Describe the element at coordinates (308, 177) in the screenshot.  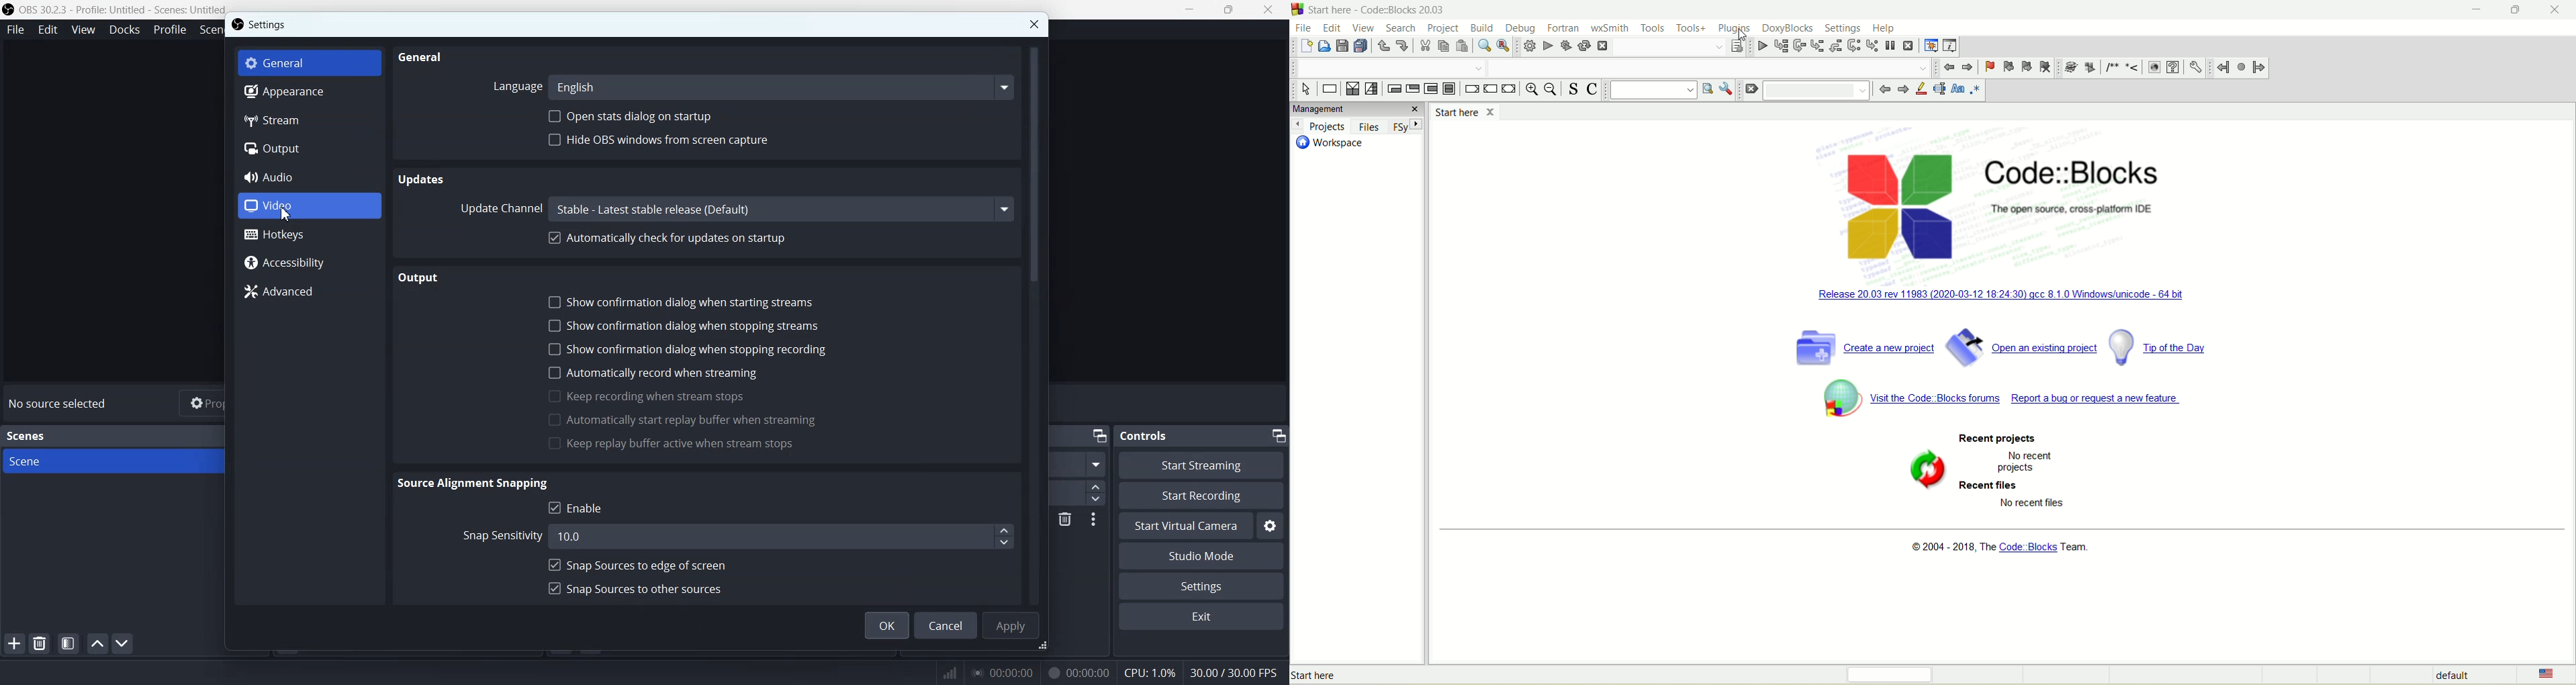
I see `Audio` at that location.